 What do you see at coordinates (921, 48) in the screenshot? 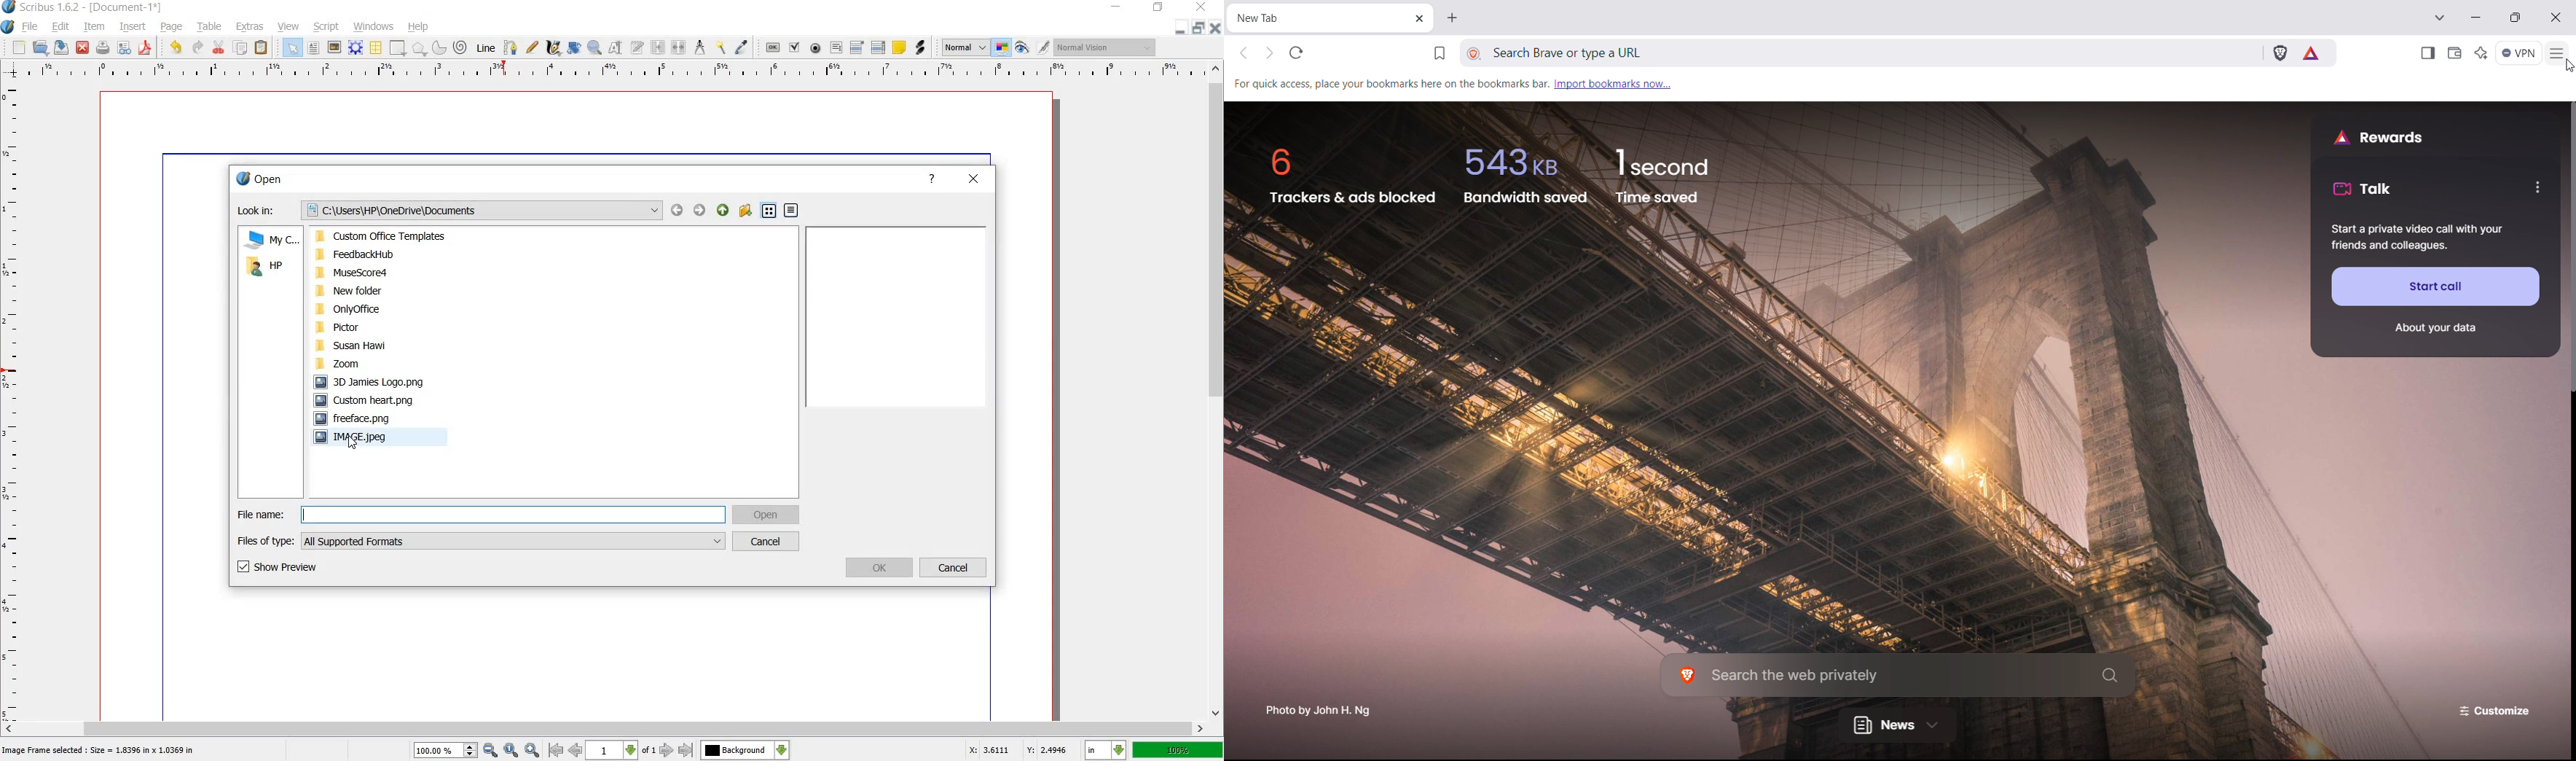
I see `link annotation` at bounding box center [921, 48].